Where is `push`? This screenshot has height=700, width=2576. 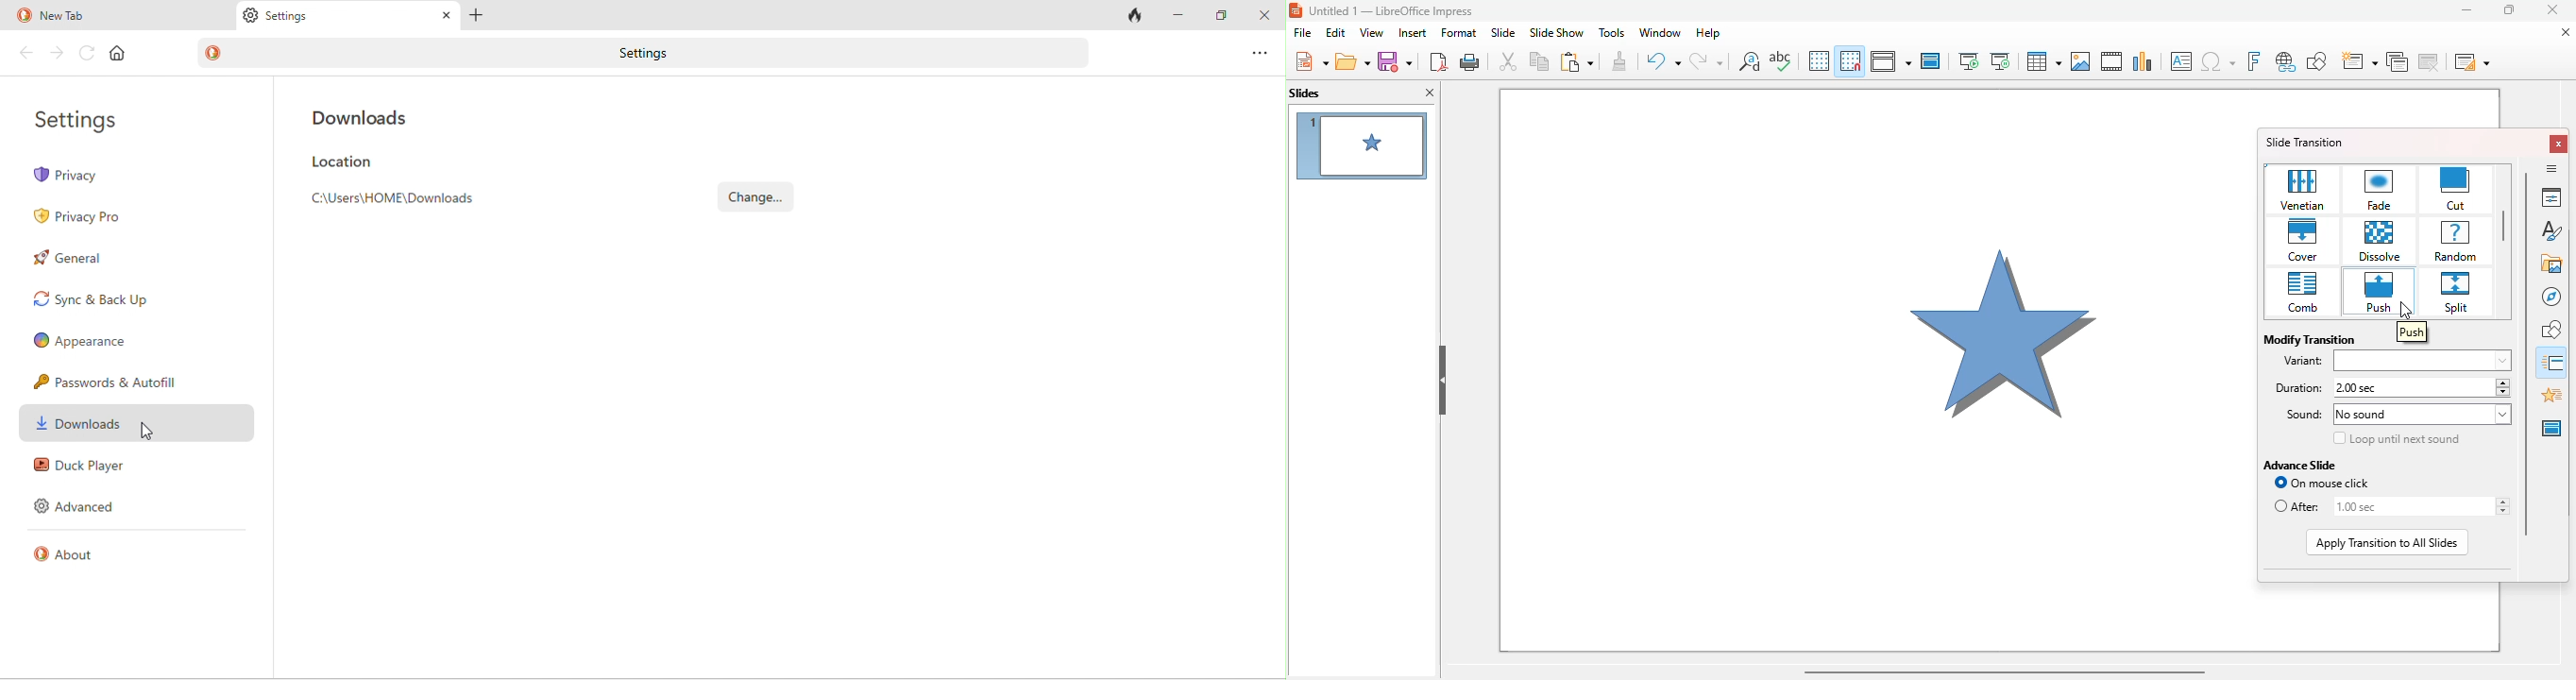
push is located at coordinates (2413, 332).